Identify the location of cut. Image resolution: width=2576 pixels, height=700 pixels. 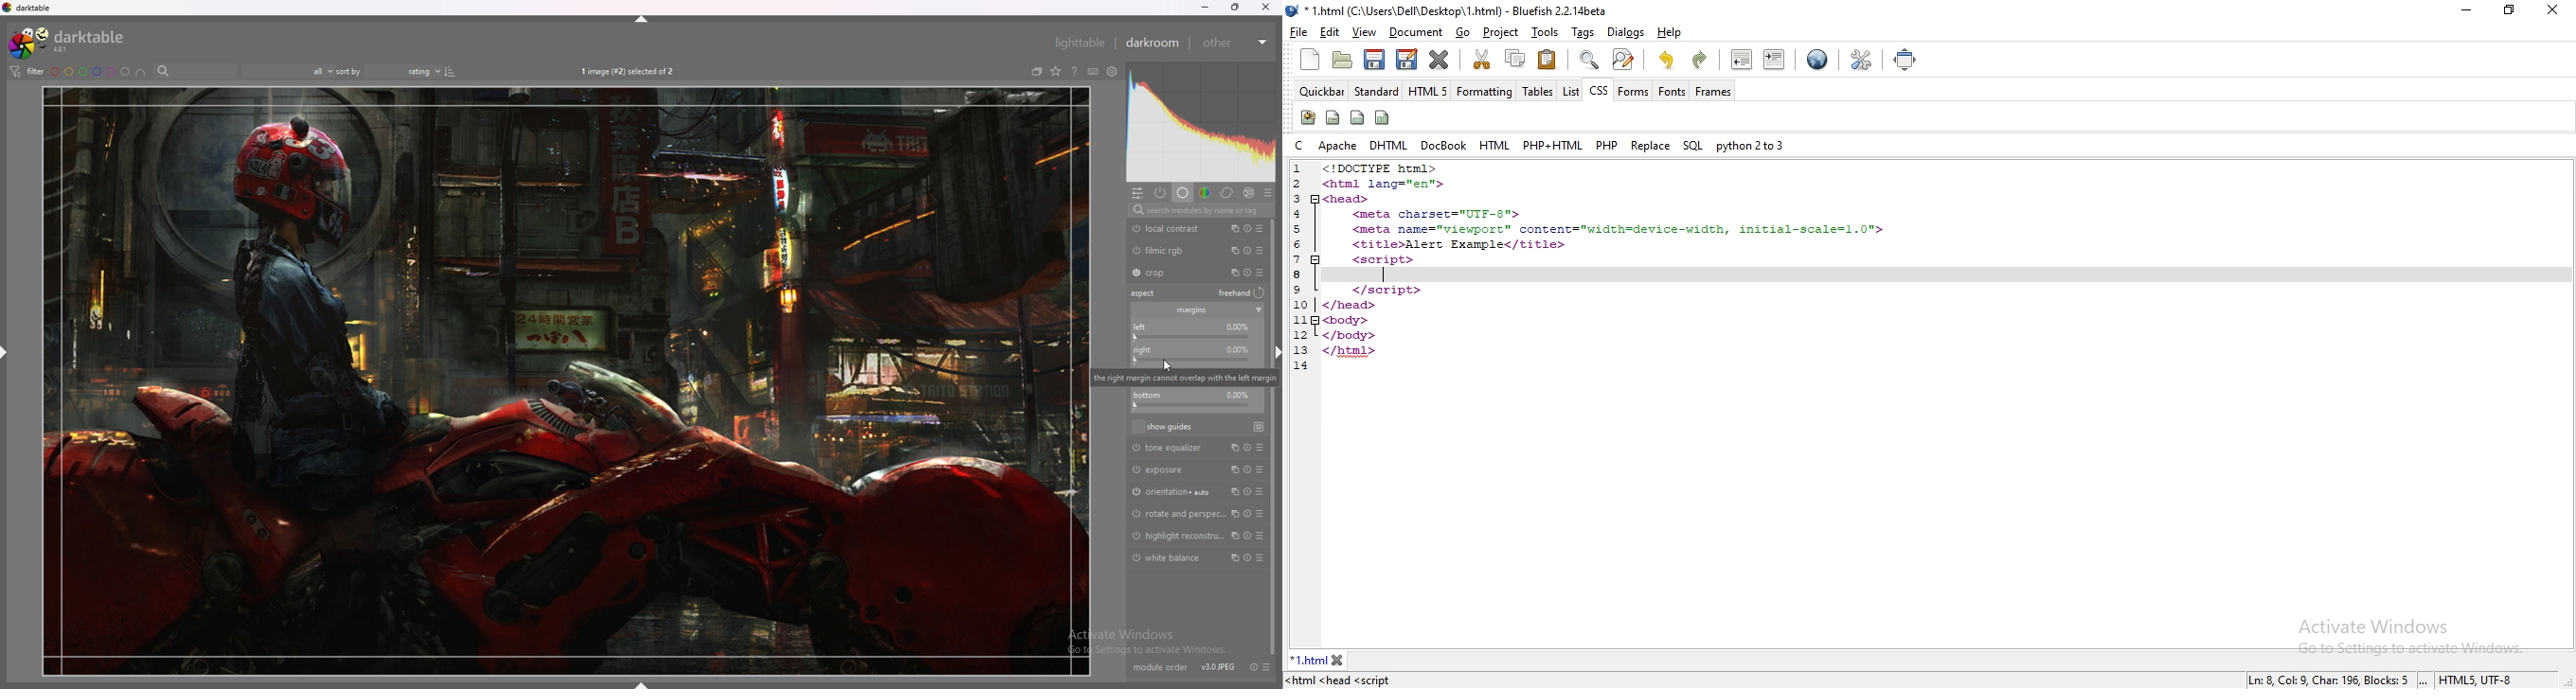
(1482, 60).